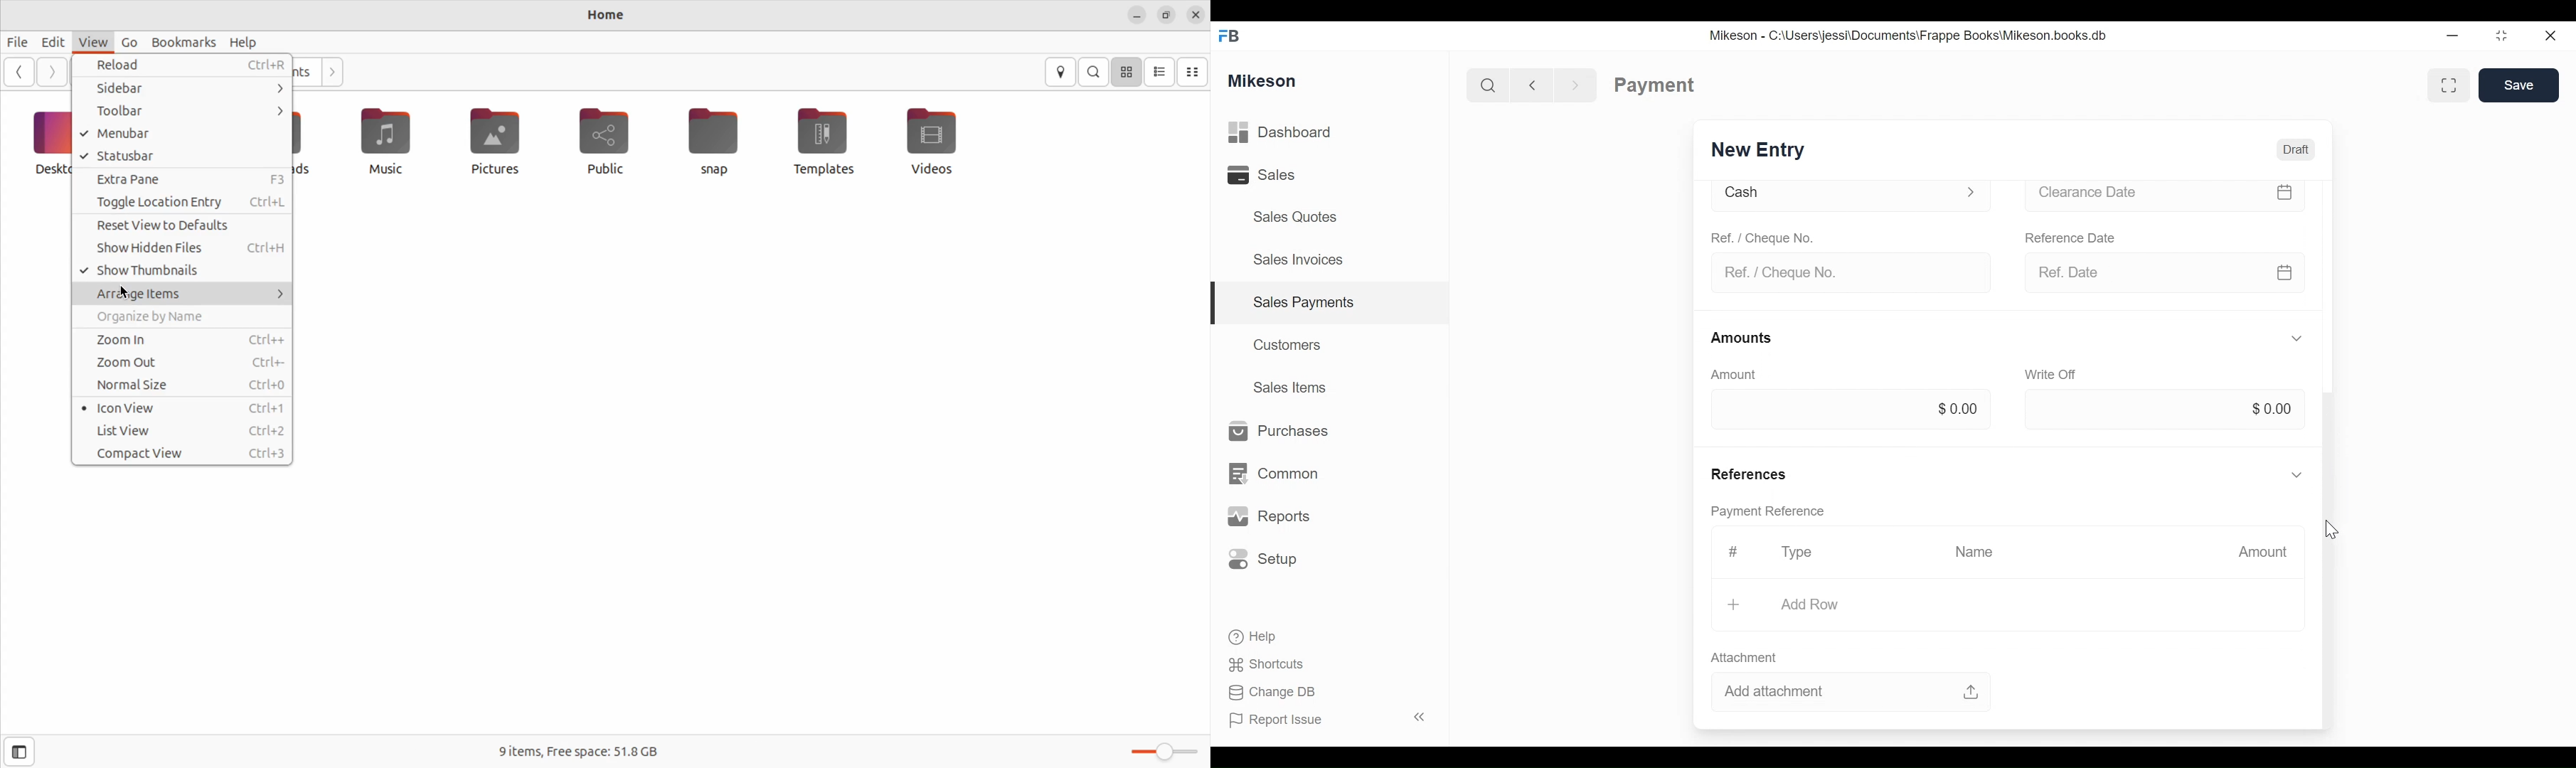 This screenshot has height=784, width=2576. I want to click on Add attachment, so click(1855, 693).